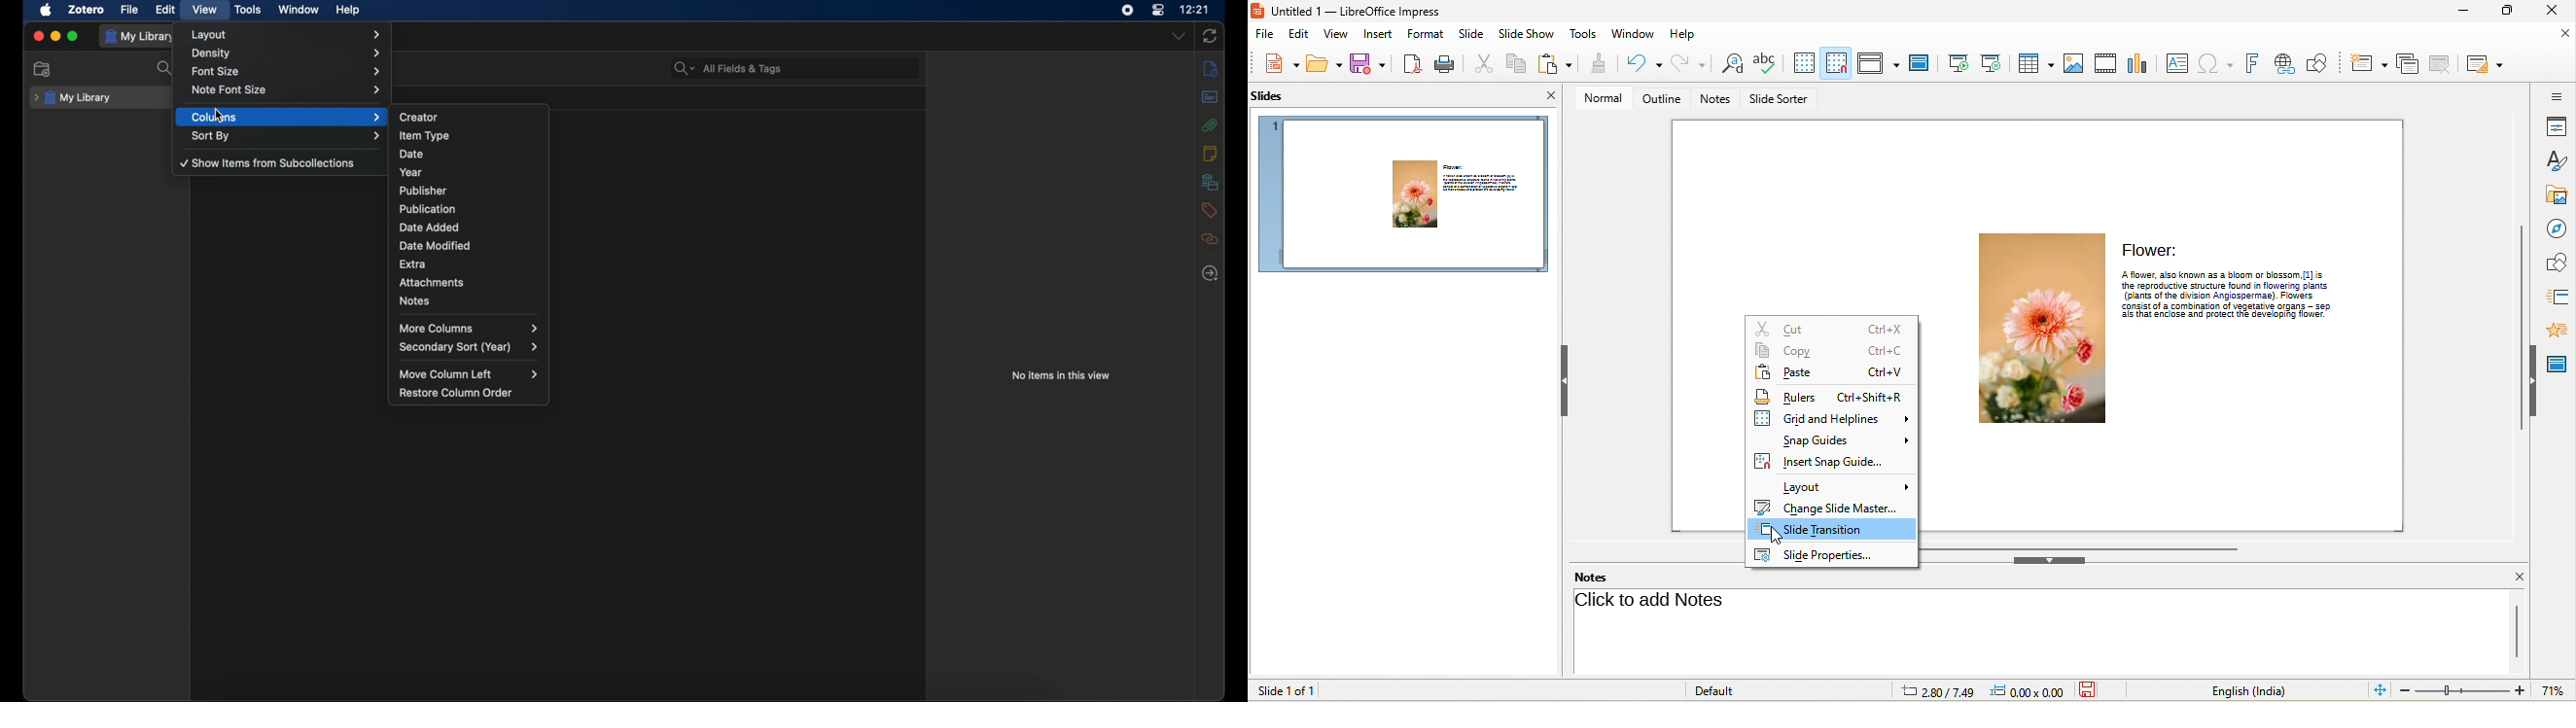 The width and height of the screenshot is (2576, 728). I want to click on insert, so click(1379, 34).